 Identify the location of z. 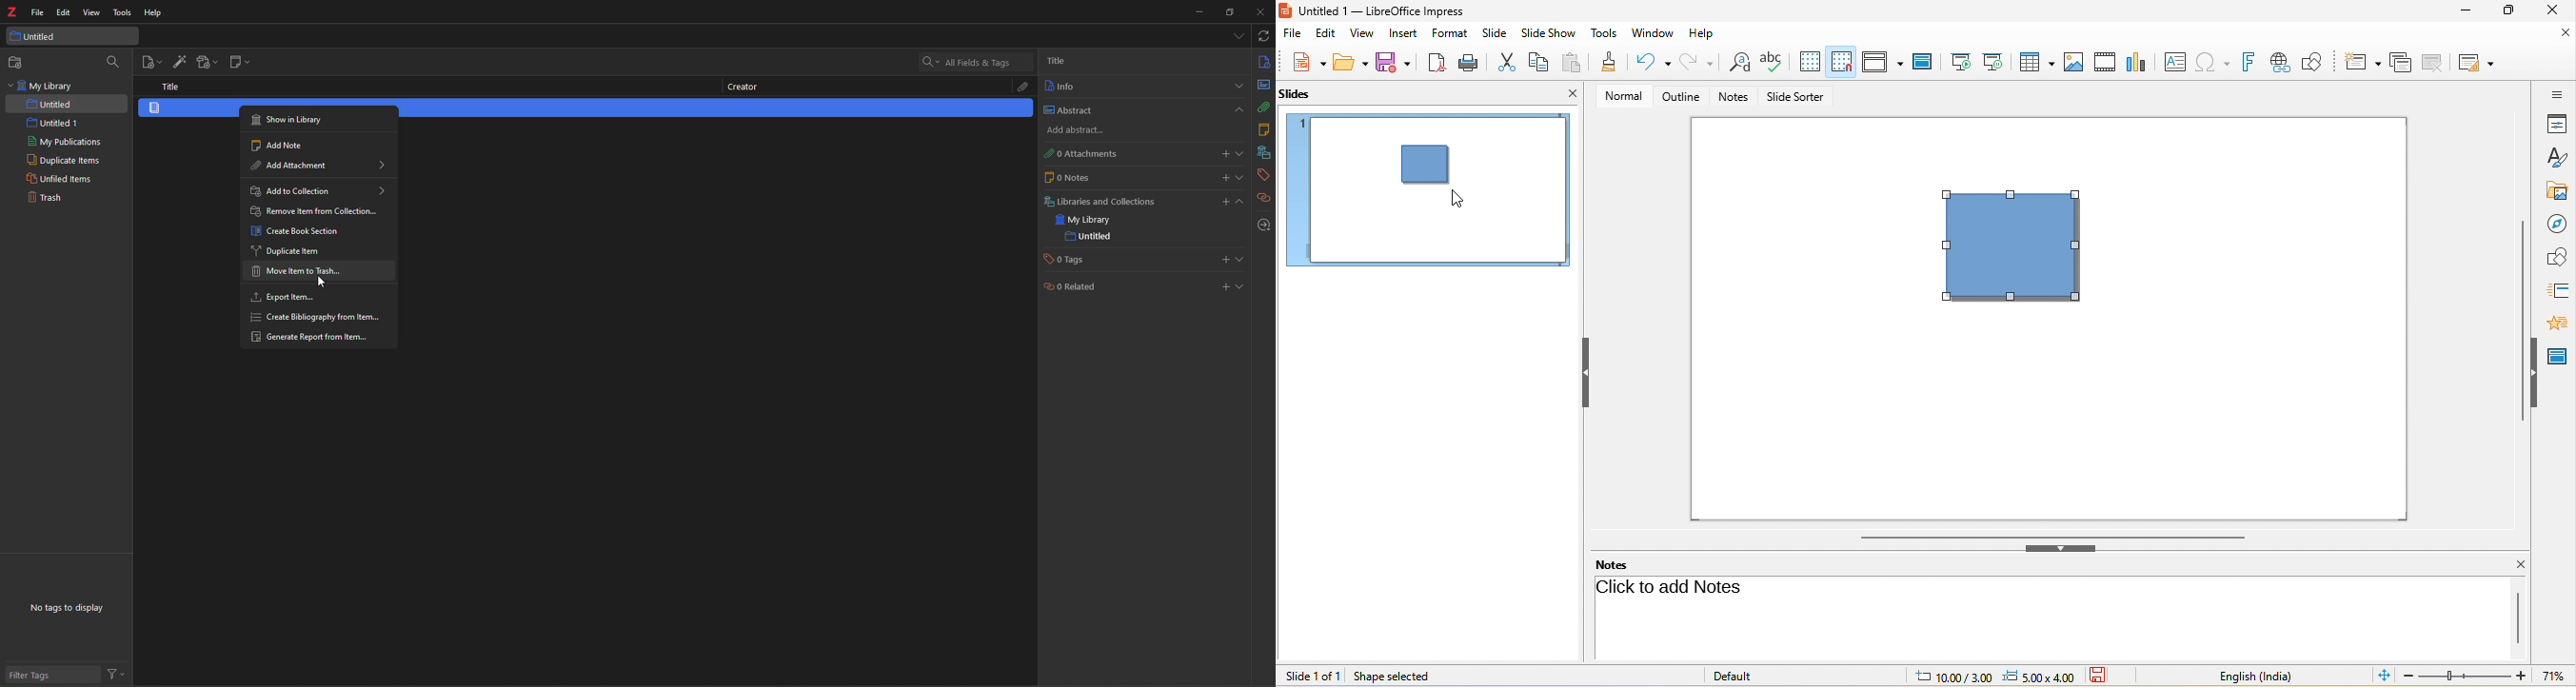
(12, 14).